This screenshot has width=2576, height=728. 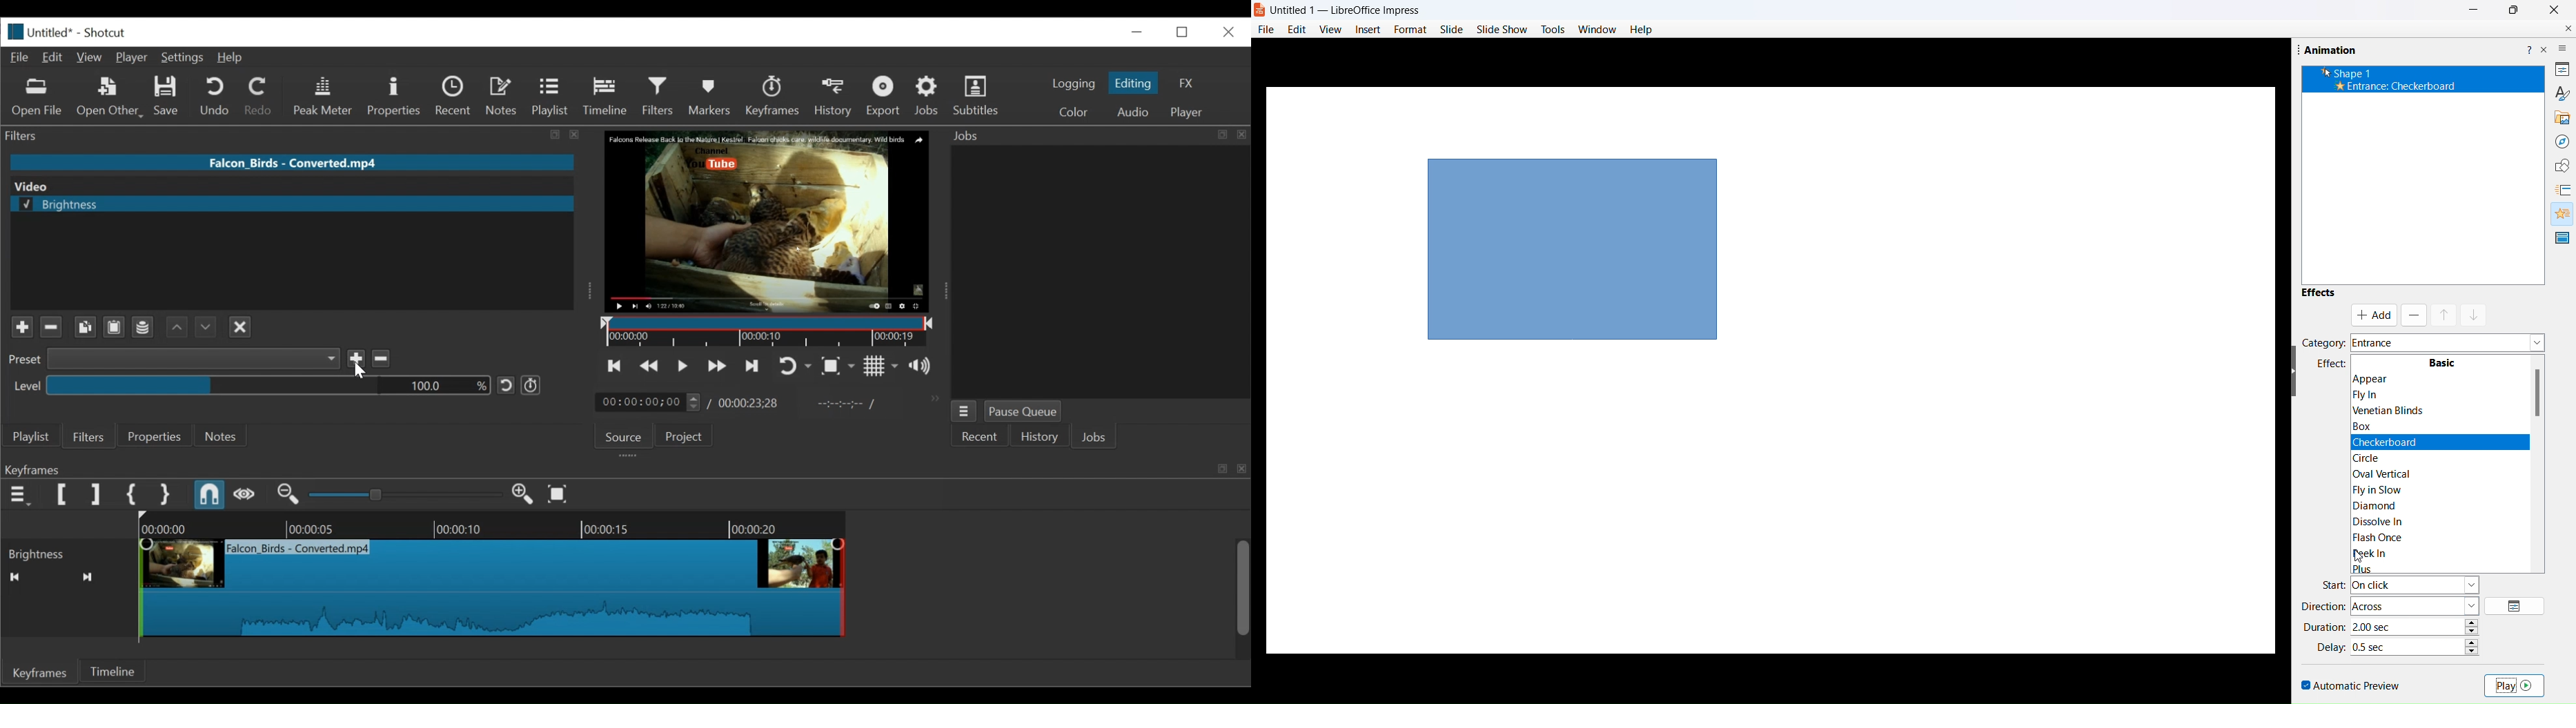 I want to click on Play backward quickly, so click(x=648, y=365).